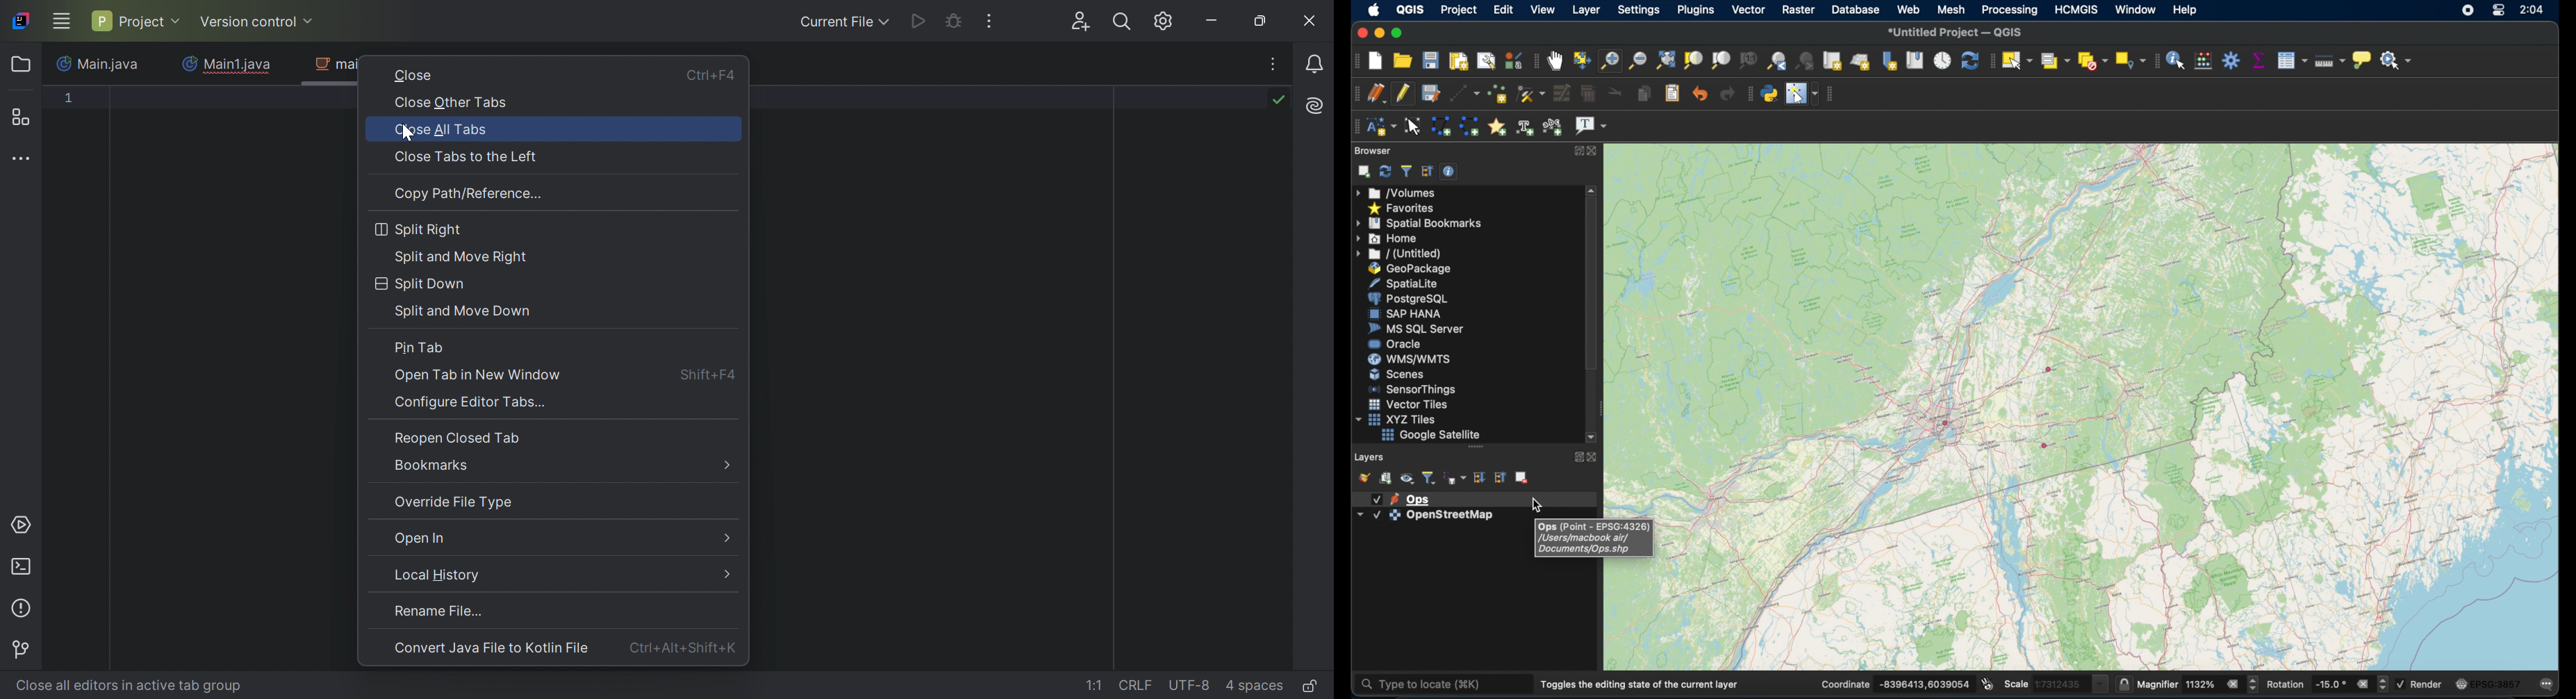 This screenshot has width=2576, height=700. I want to click on copy features, so click(1643, 94).